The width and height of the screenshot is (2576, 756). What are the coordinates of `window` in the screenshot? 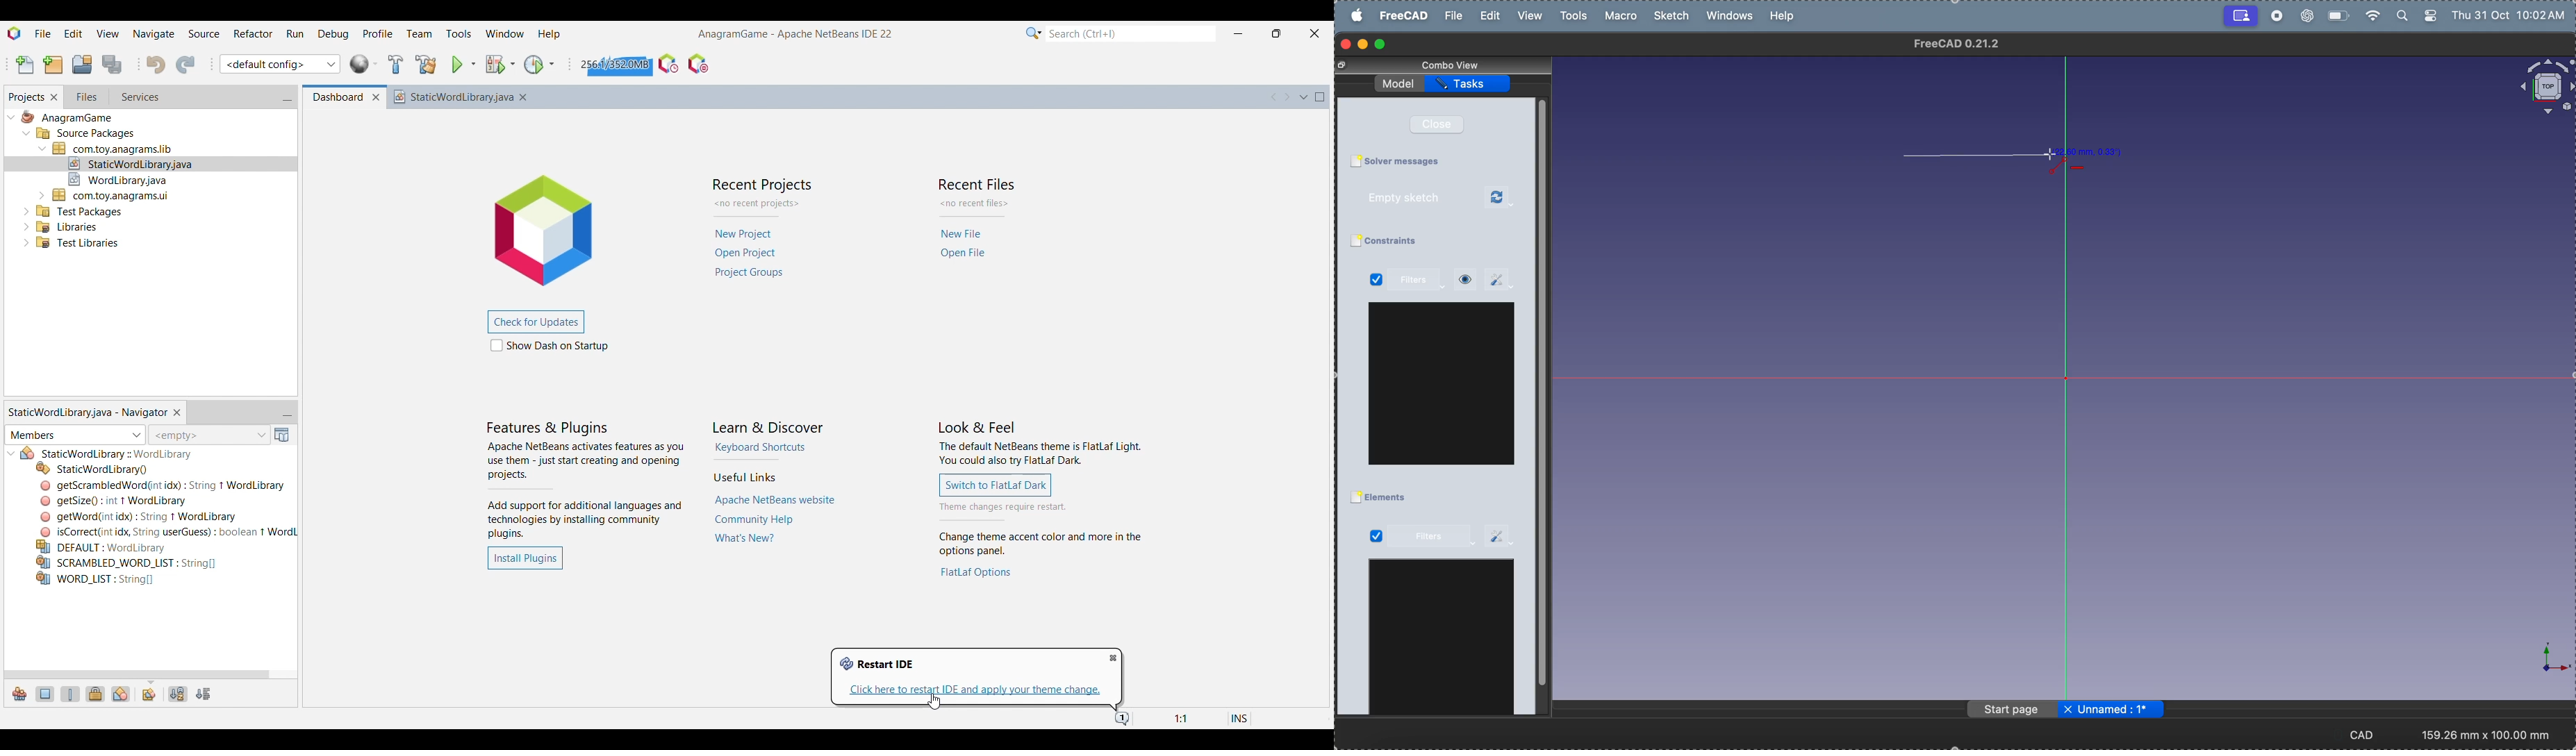 It's located at (1443, 383).